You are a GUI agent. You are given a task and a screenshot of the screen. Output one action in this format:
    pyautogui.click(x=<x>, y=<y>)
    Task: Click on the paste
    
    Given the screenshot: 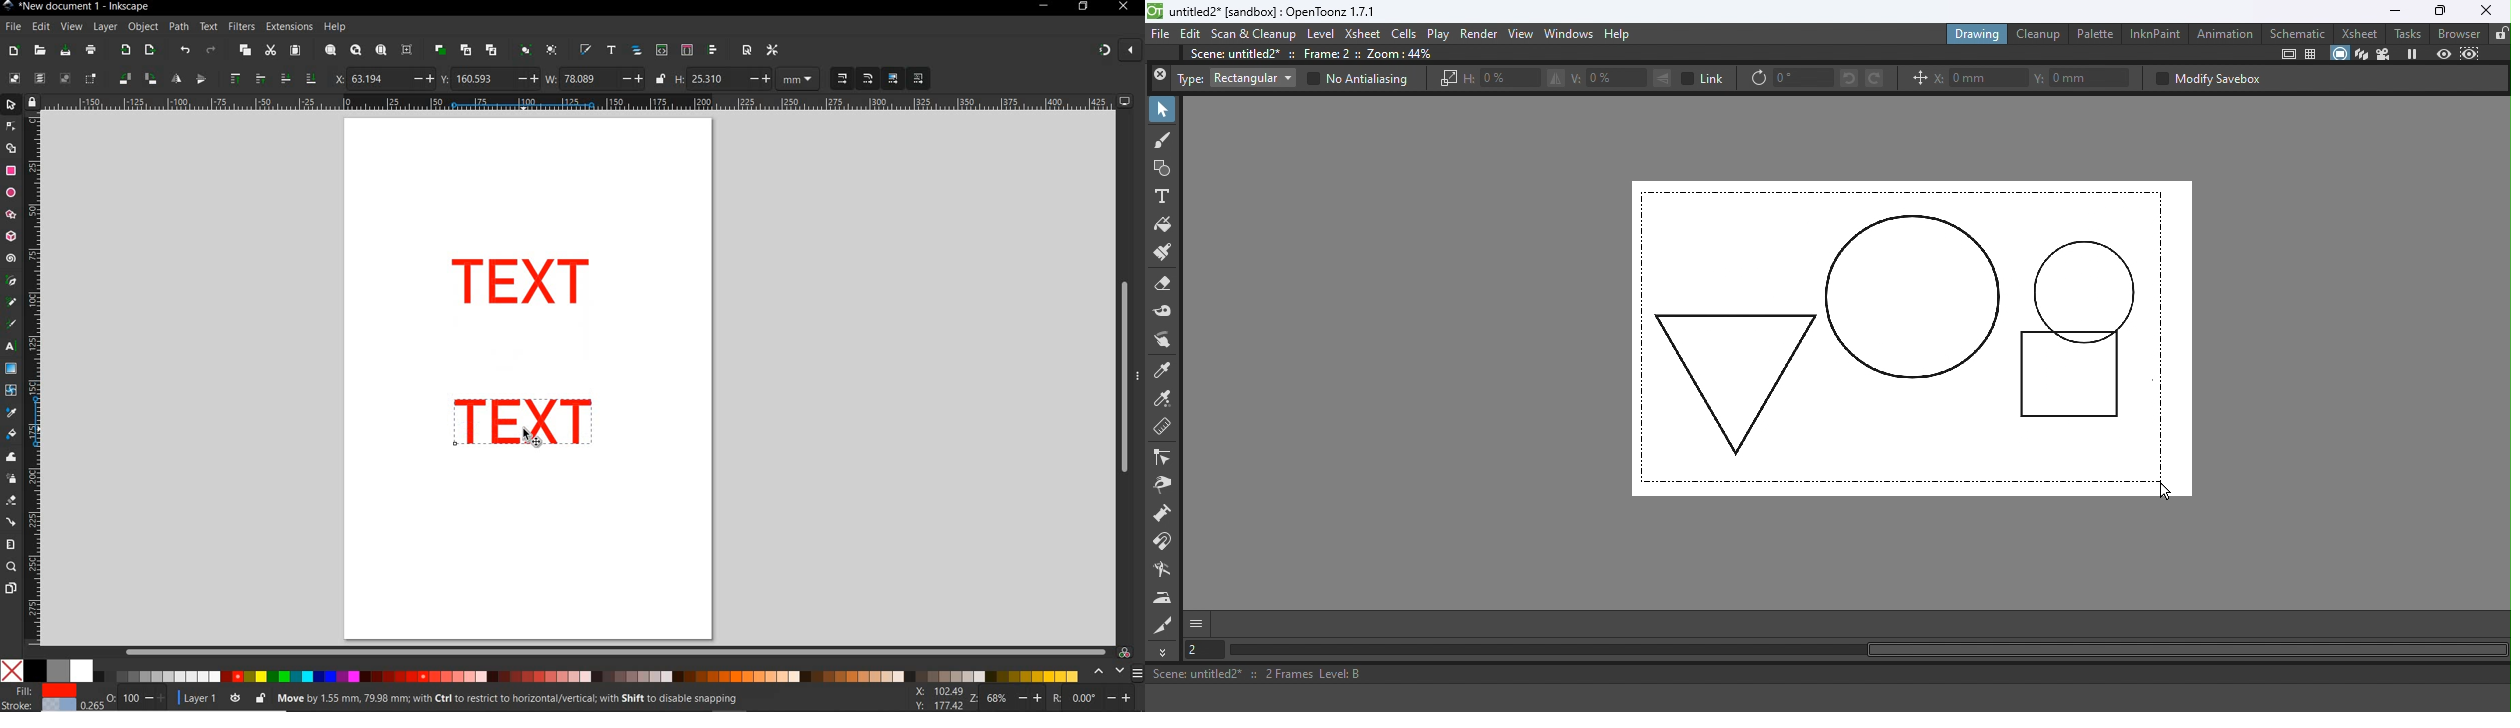 What is the action you would take?
    pyautogui.click(x=295, y=51)
    